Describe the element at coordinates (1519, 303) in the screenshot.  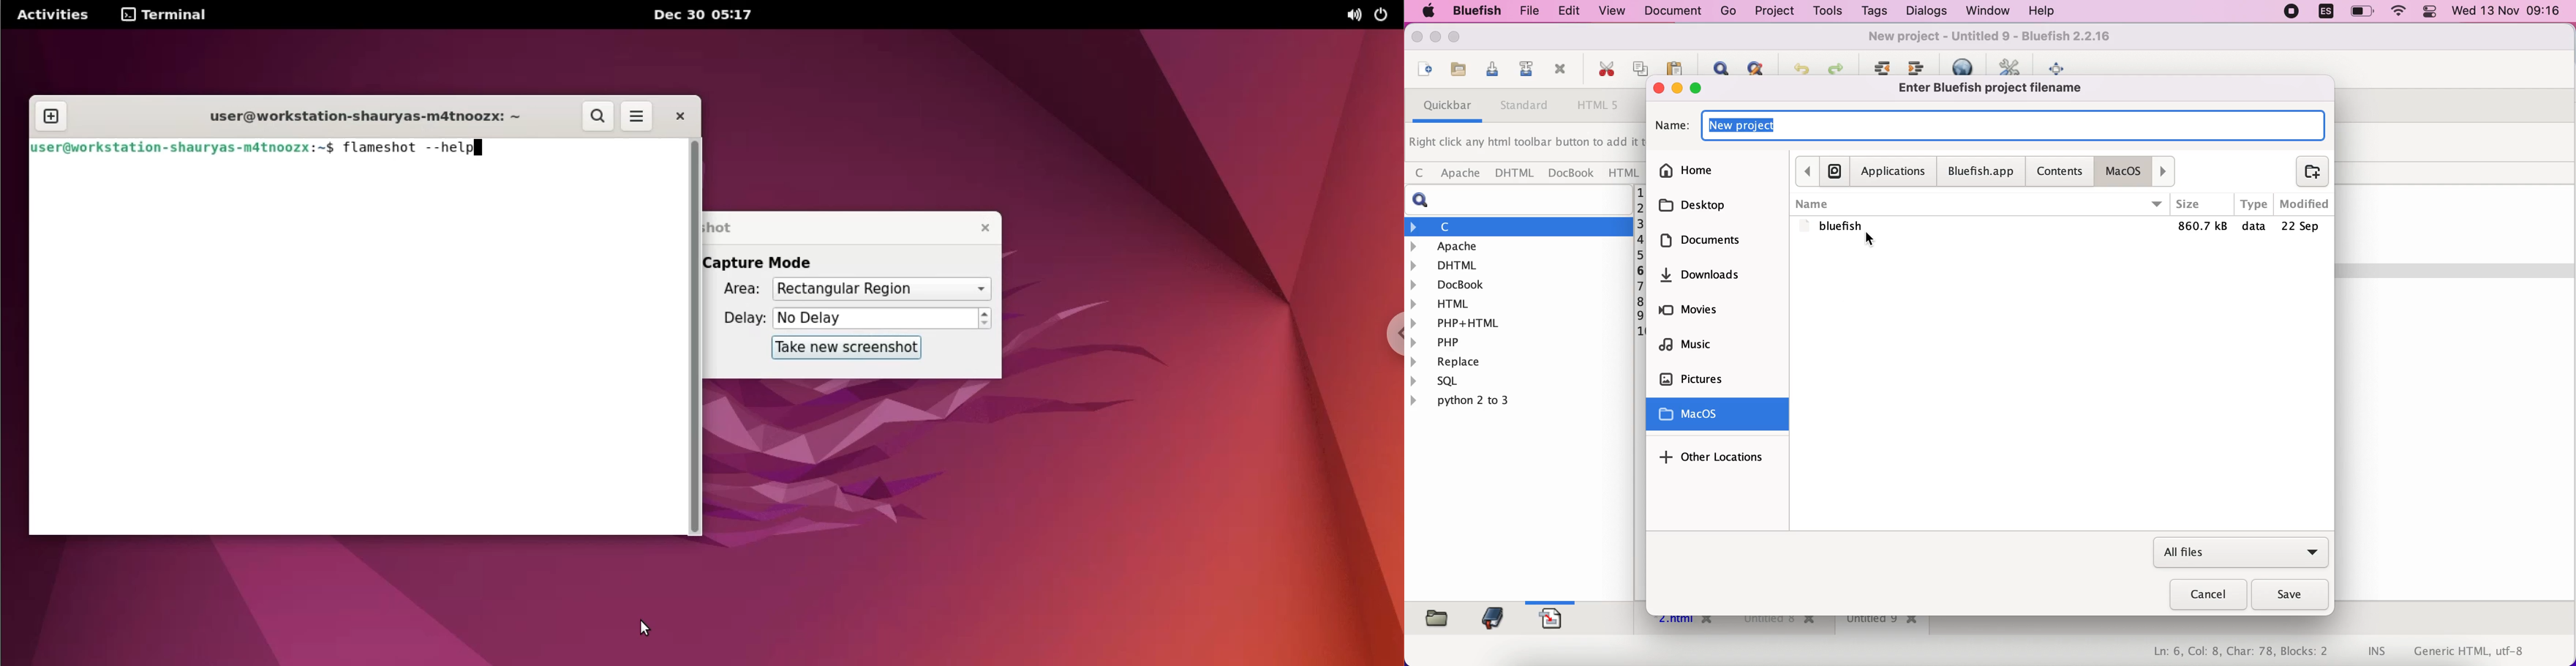
I see `html` at that location.